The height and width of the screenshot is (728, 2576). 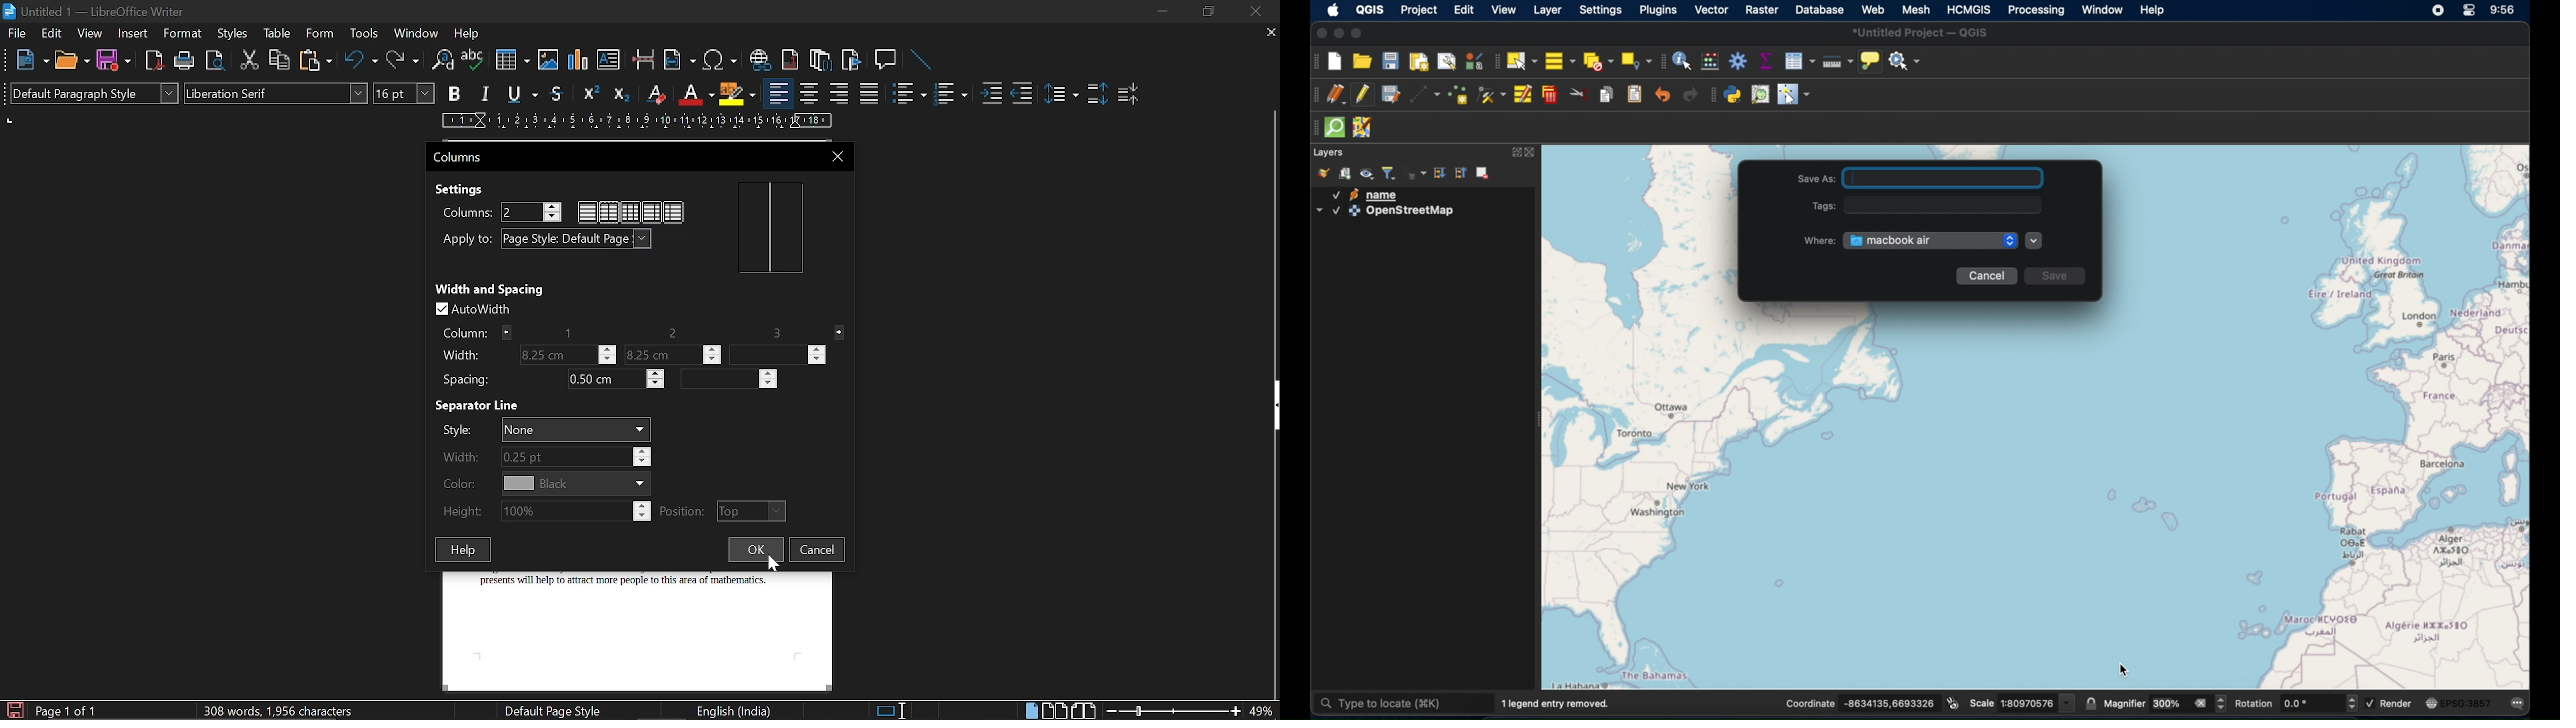 What do you see at coordinates (1390, 95) in the screenshot?
I see `save edits` at bounding box center [1390, 95].